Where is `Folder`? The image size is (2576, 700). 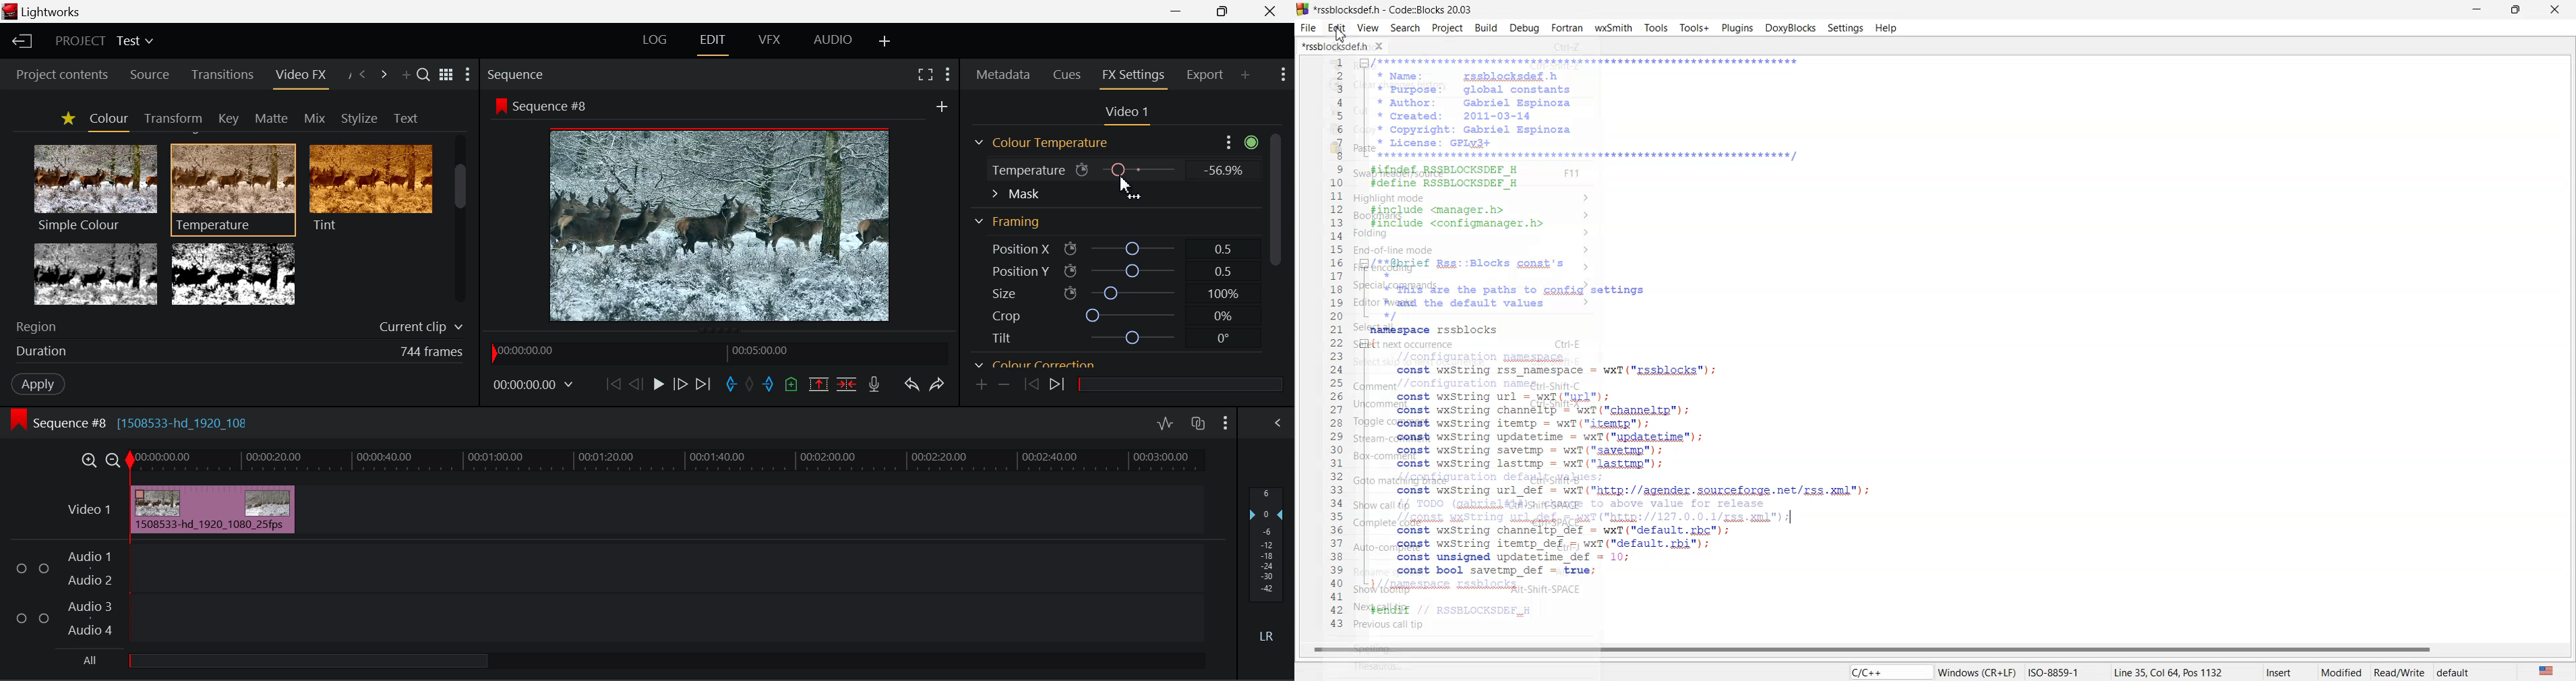 Folder is located at coordinates (1342, 47).